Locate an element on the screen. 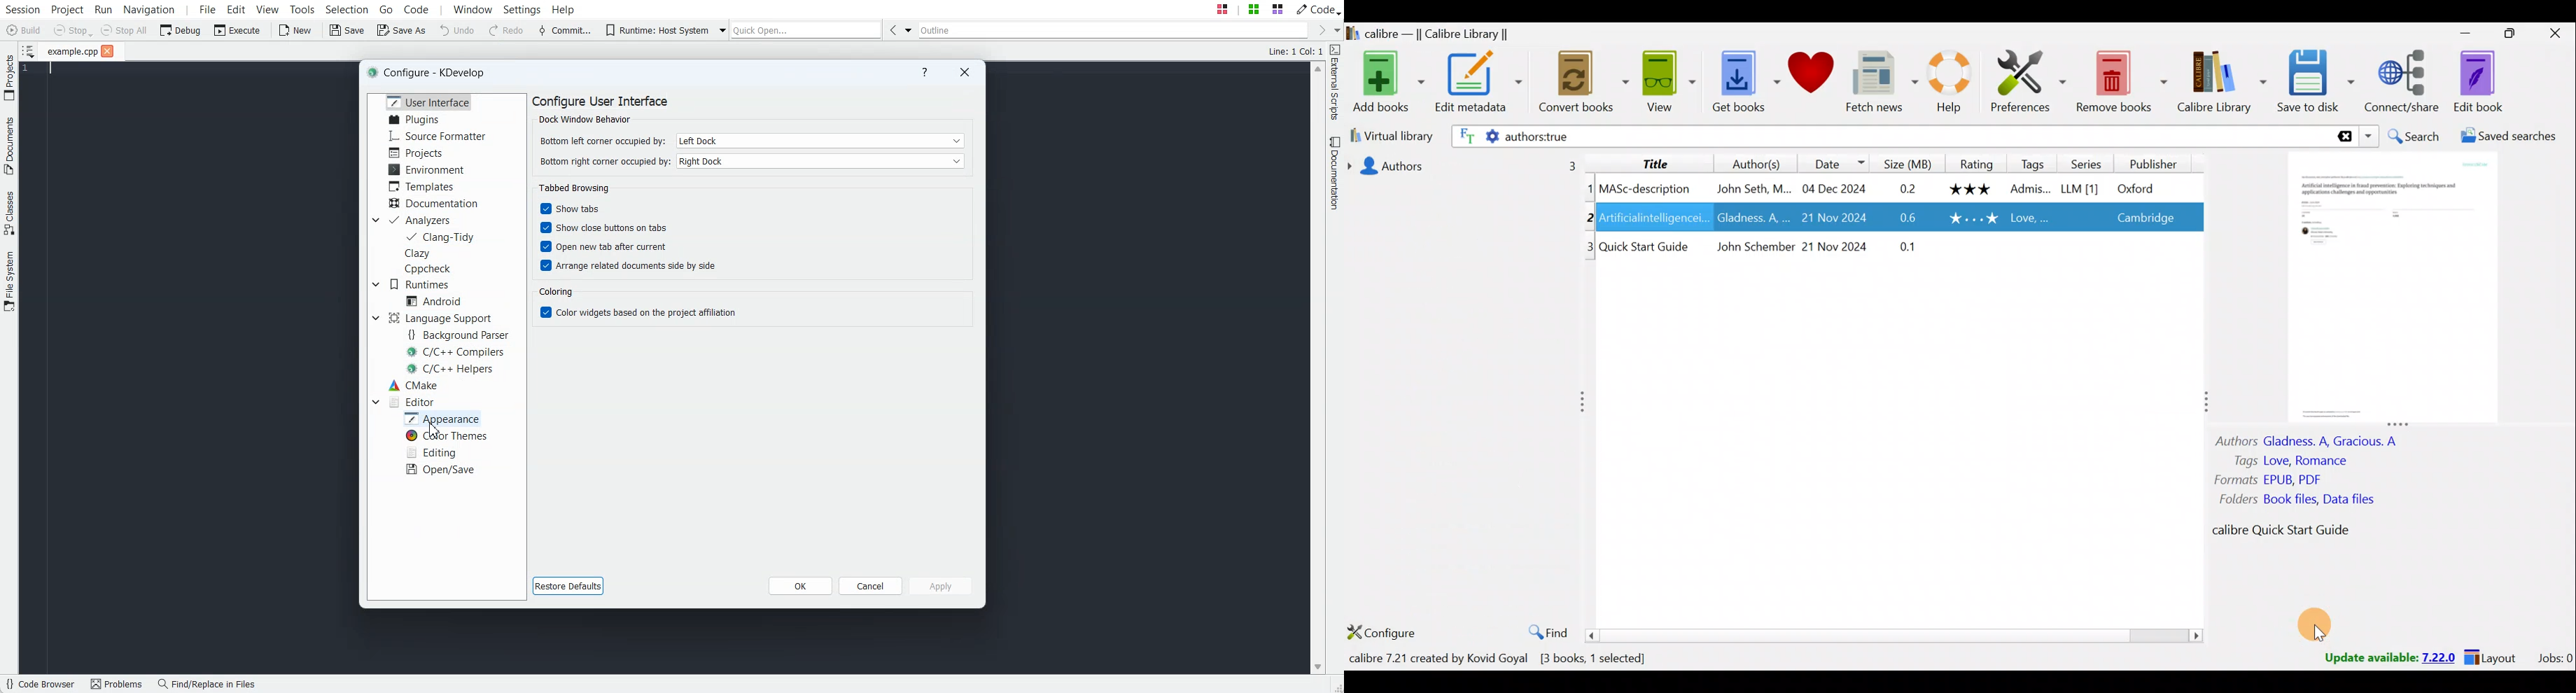 This screenshot has height=700, width=2576. Save to disk is located at coordinates (2314, 81).